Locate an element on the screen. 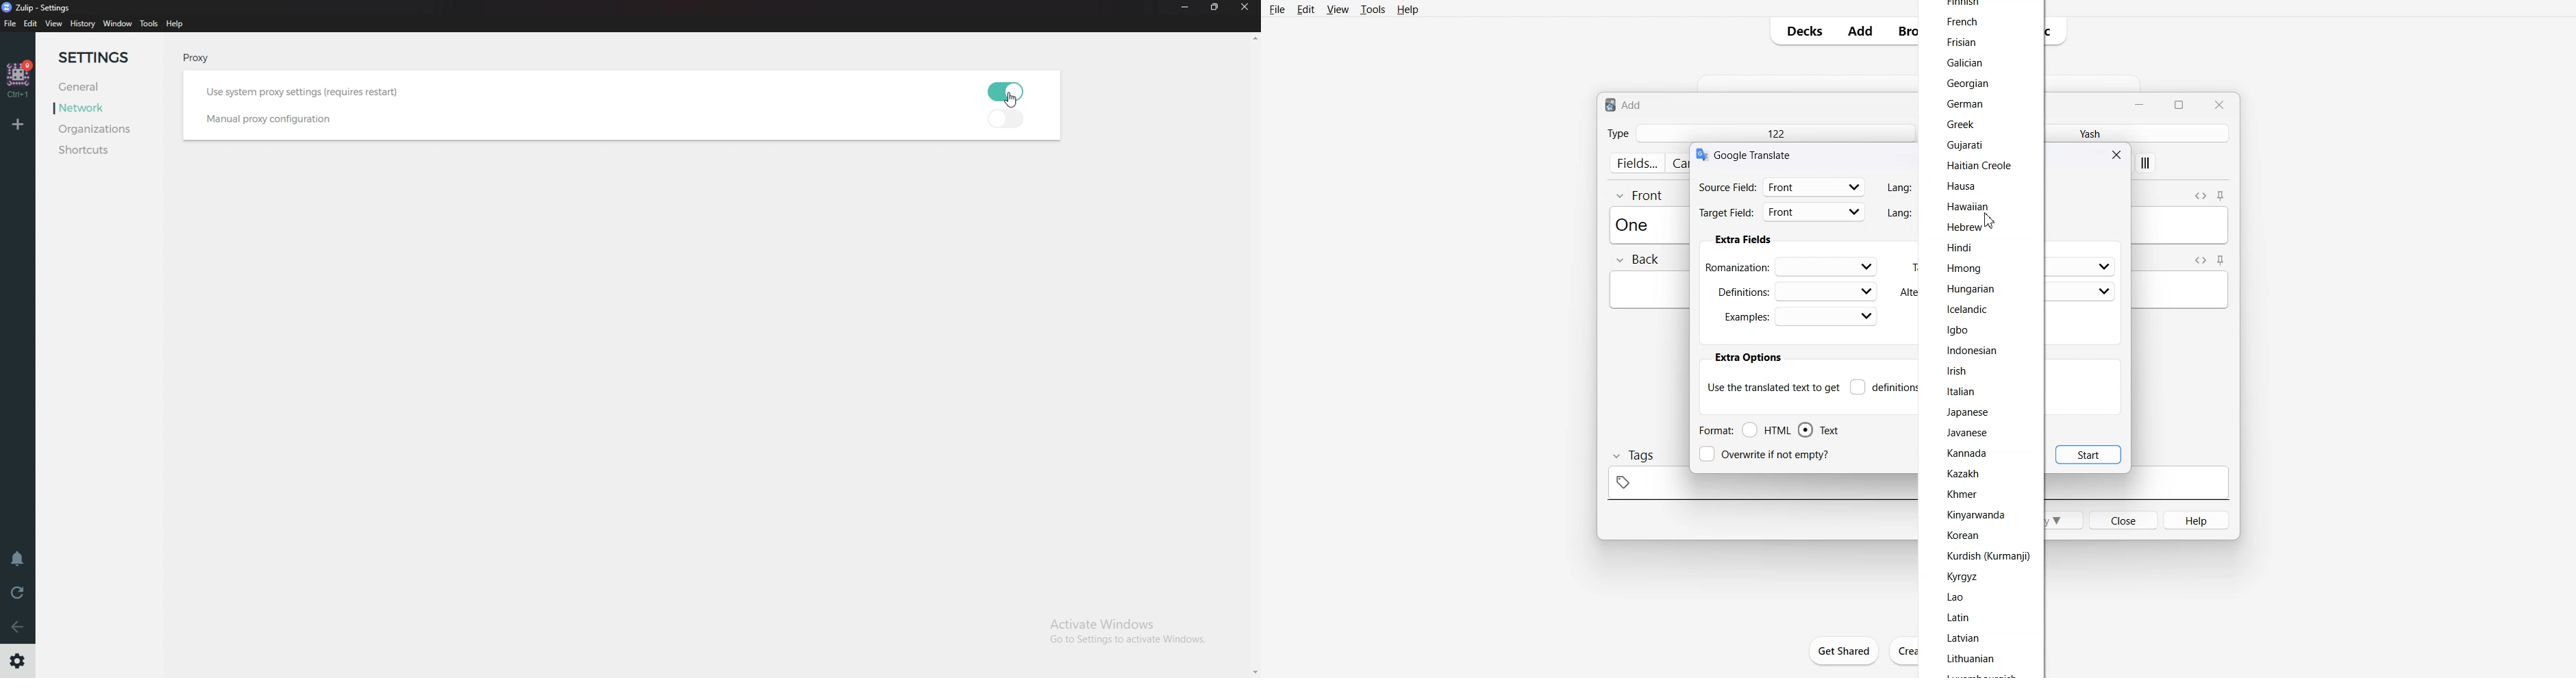 Image resolution: width=2576 pixels, height=700 pixels. Start is located at coordinates (2088, 454).